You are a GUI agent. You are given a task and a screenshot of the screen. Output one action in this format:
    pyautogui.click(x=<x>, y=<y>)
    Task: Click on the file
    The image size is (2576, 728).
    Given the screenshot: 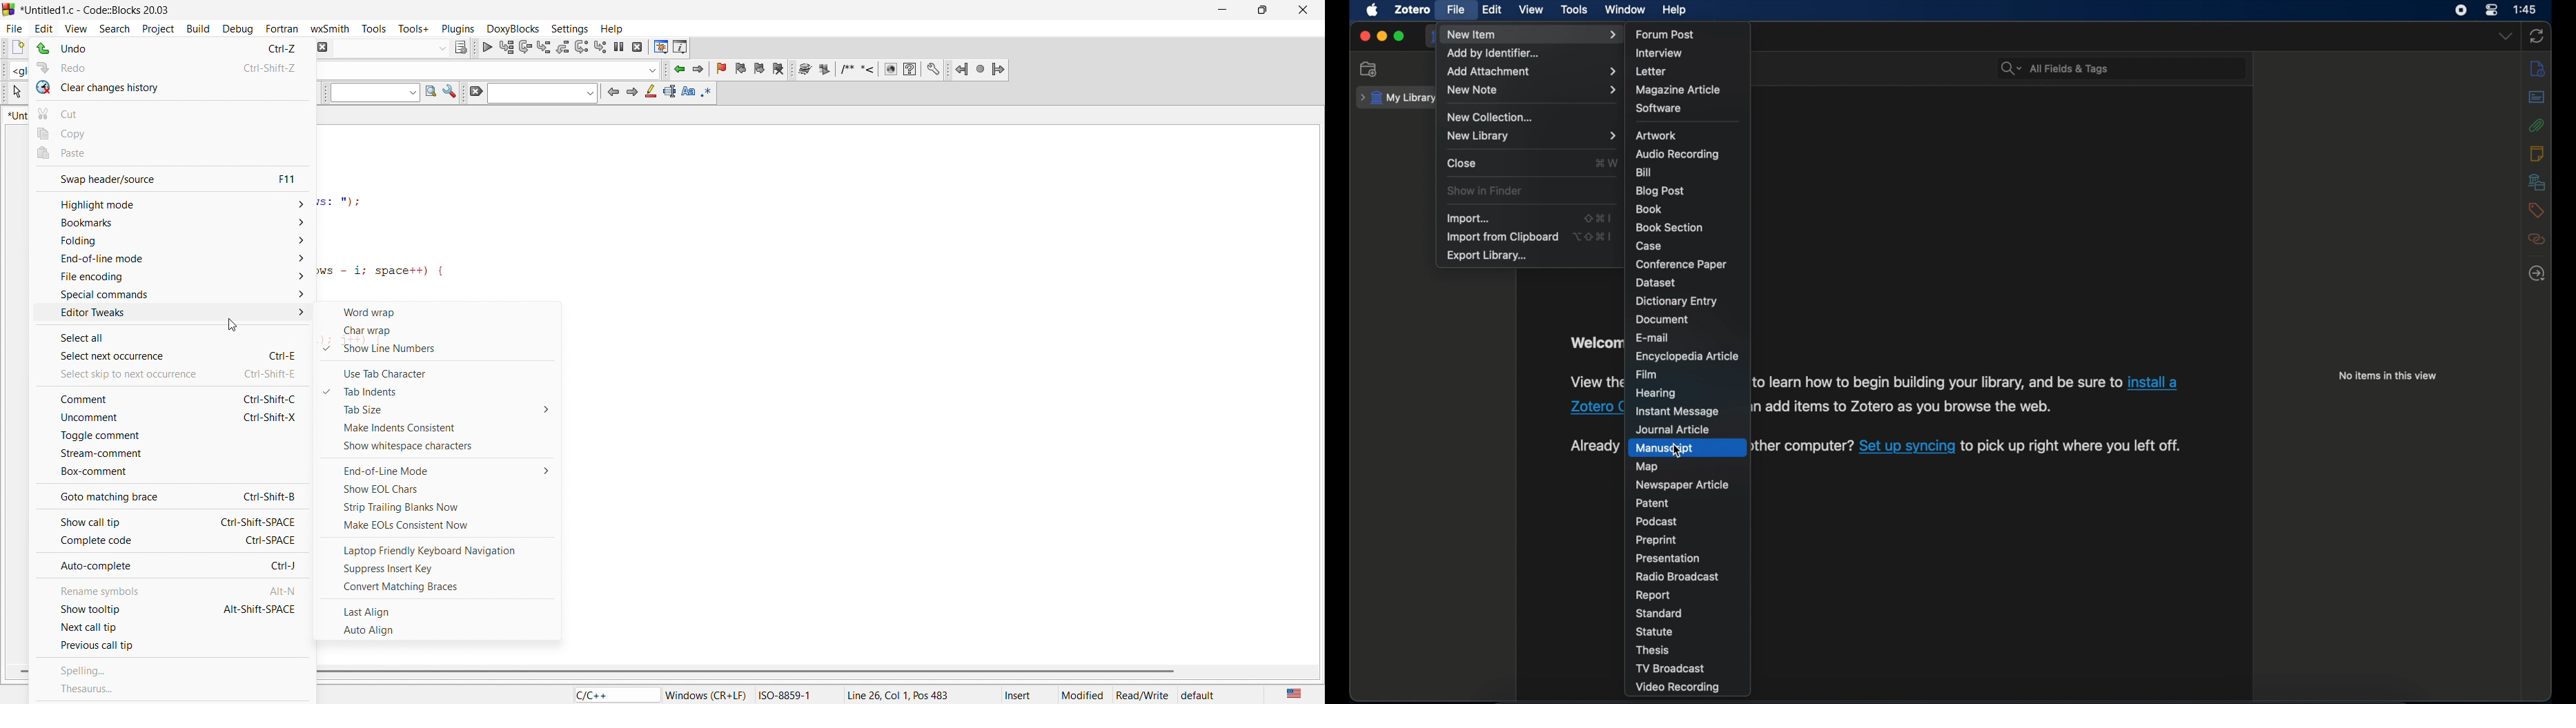 What is the action you would take?
    pyautogui.click(x=1457, y=9)
    